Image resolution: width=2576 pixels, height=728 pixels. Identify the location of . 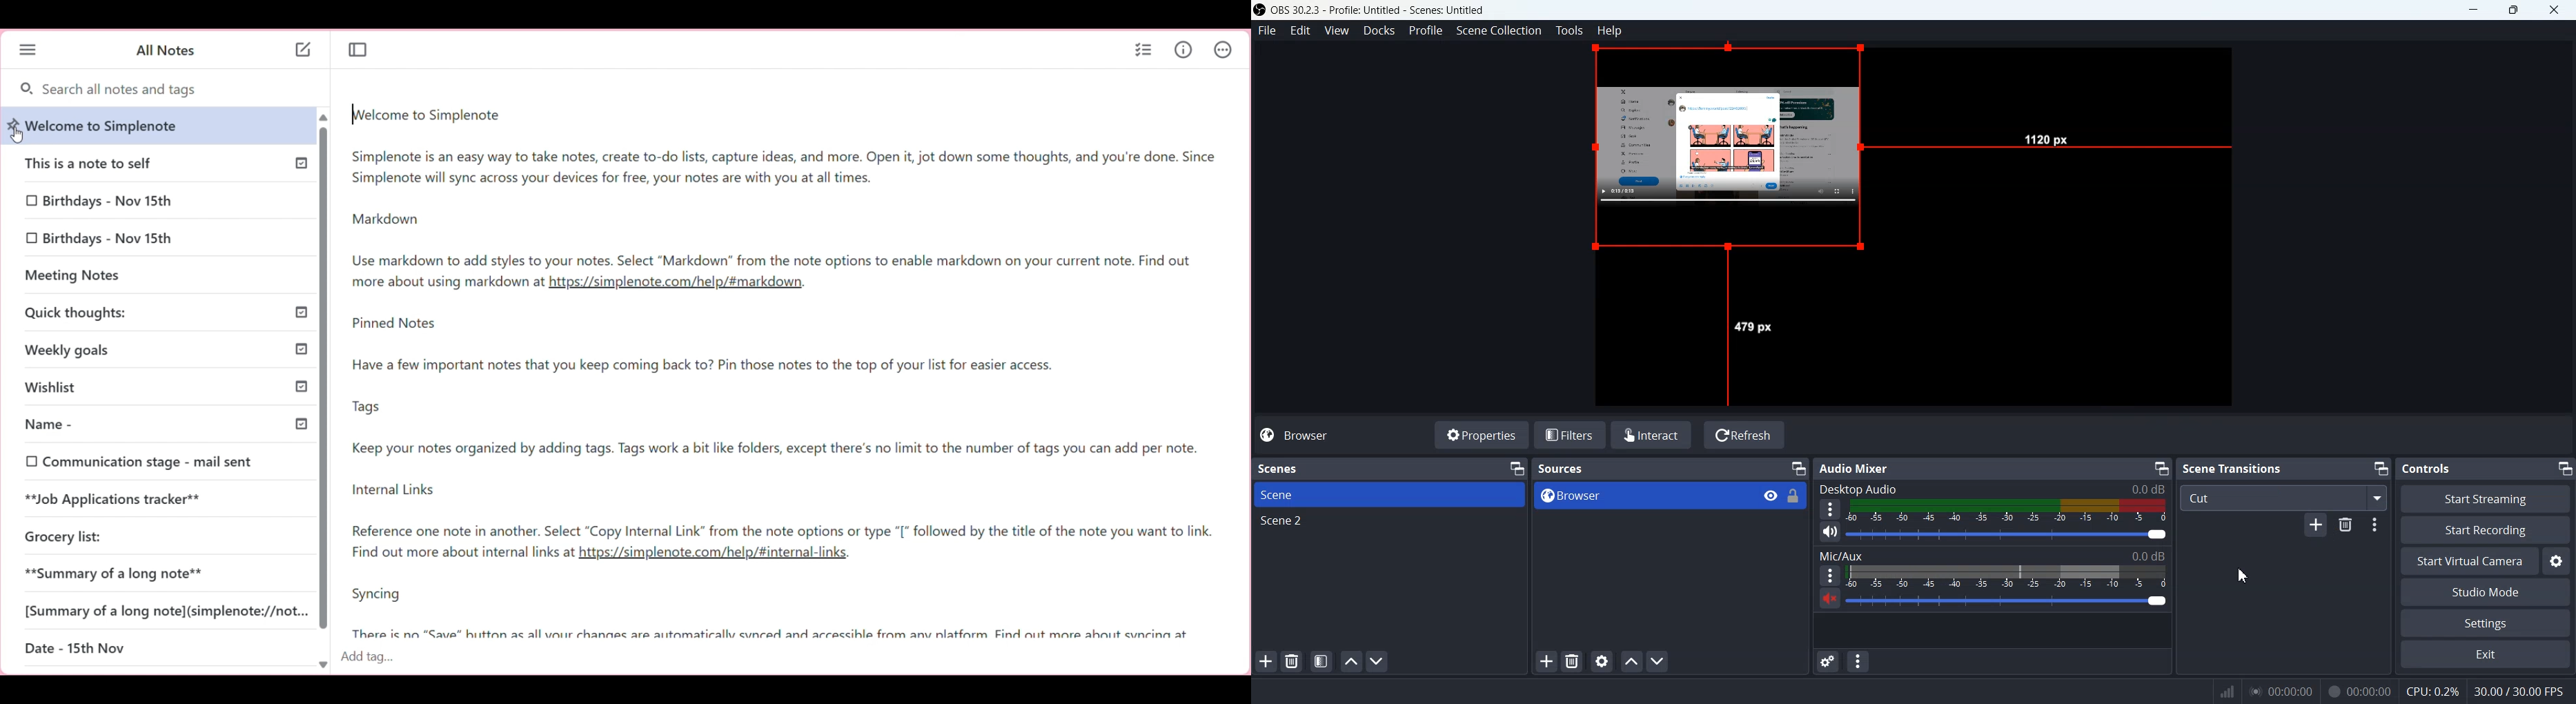
(2361, 690).